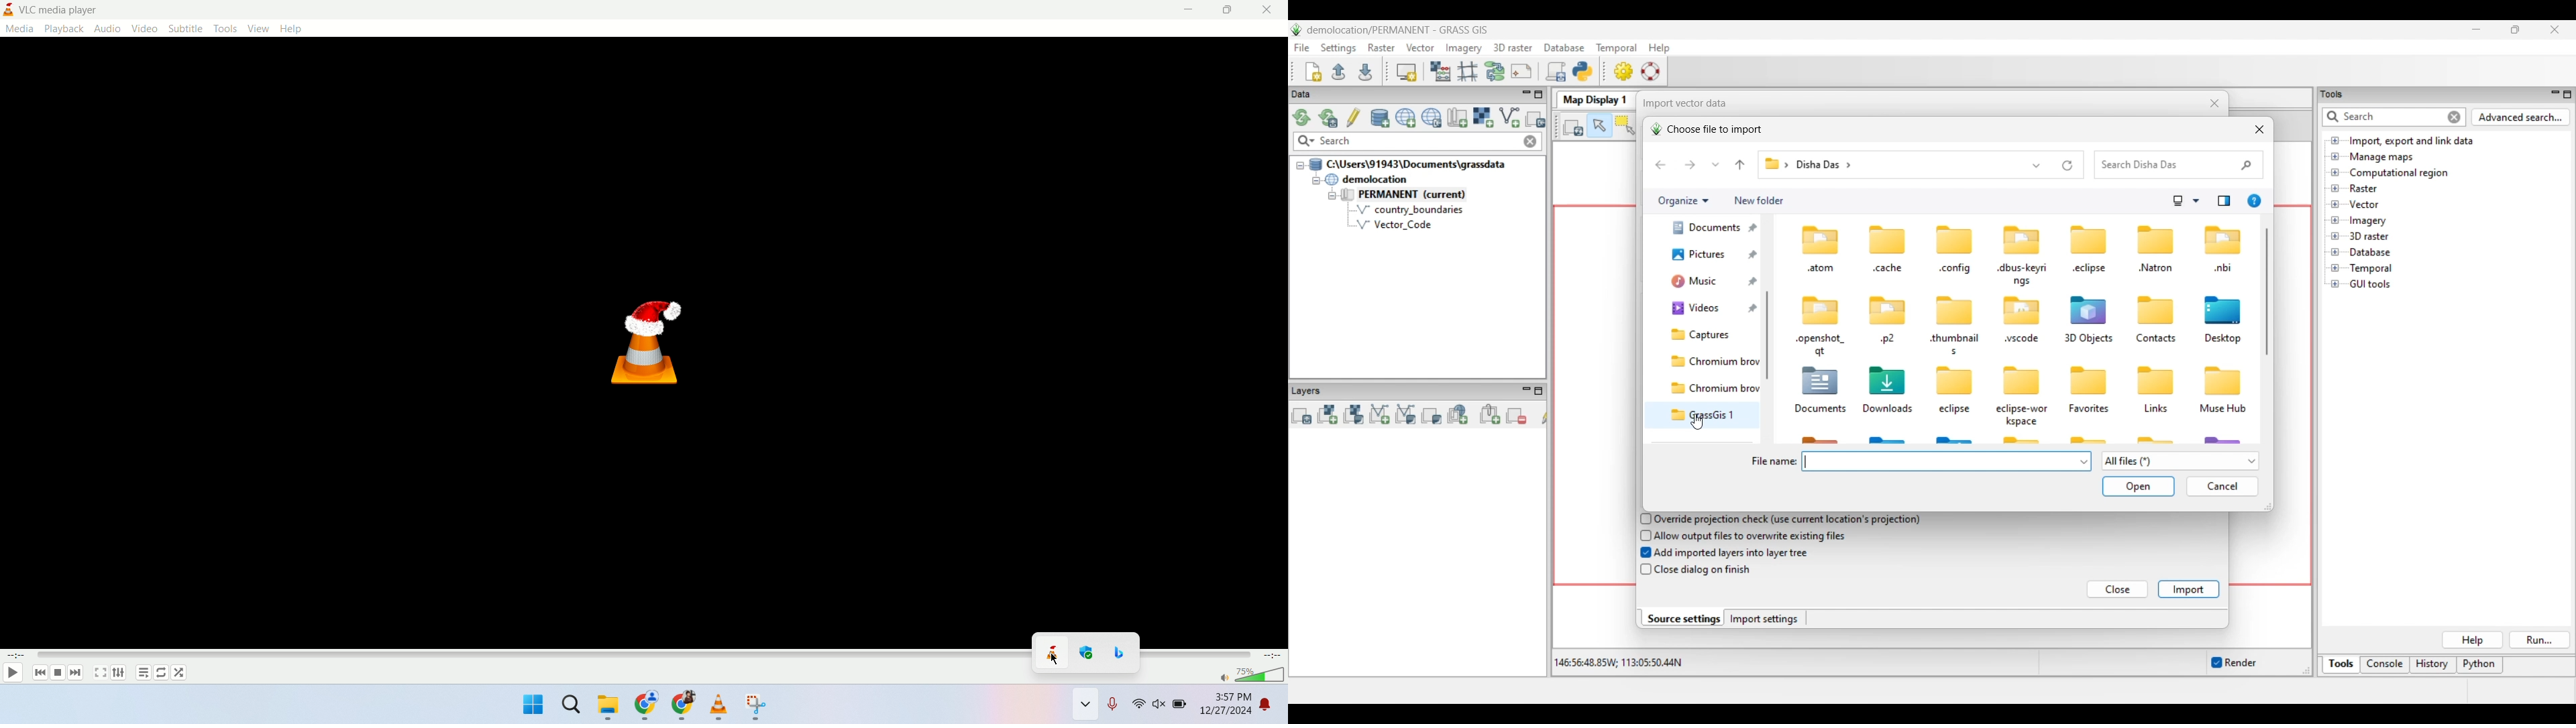  I want to click on Python, so click(2481, 666).